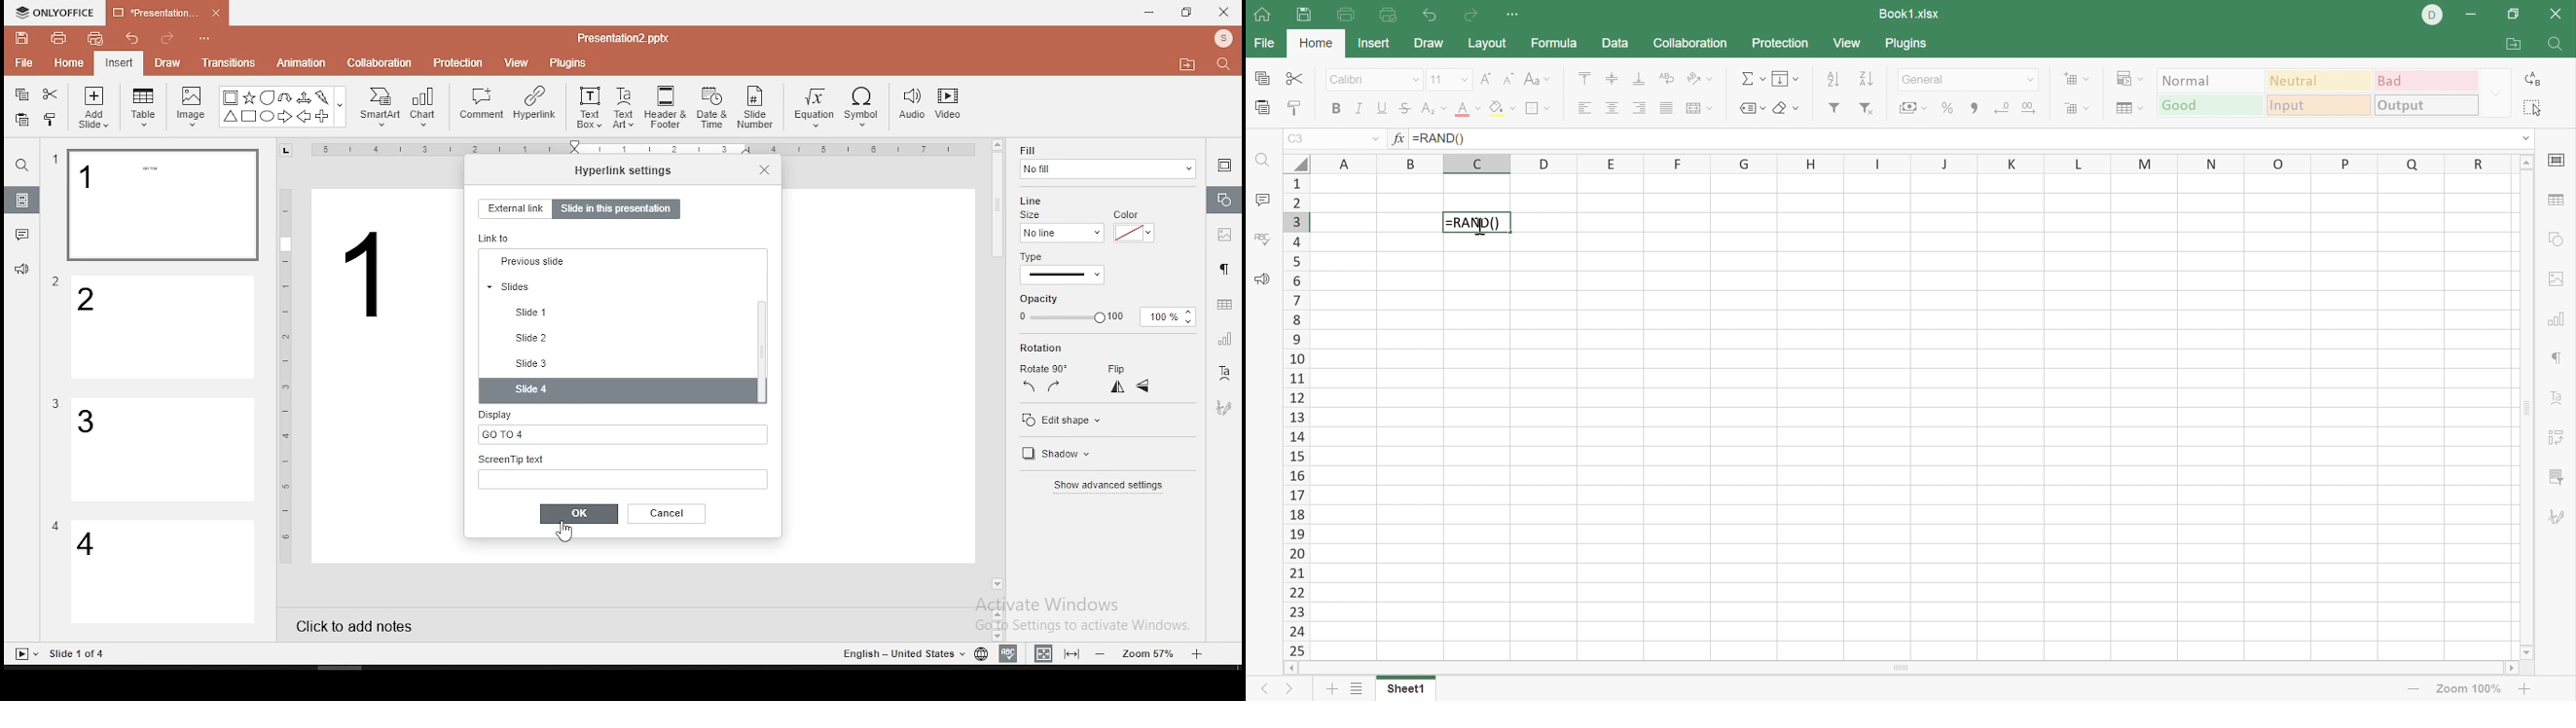  I want to click on clone formatting, so click(51, 119).